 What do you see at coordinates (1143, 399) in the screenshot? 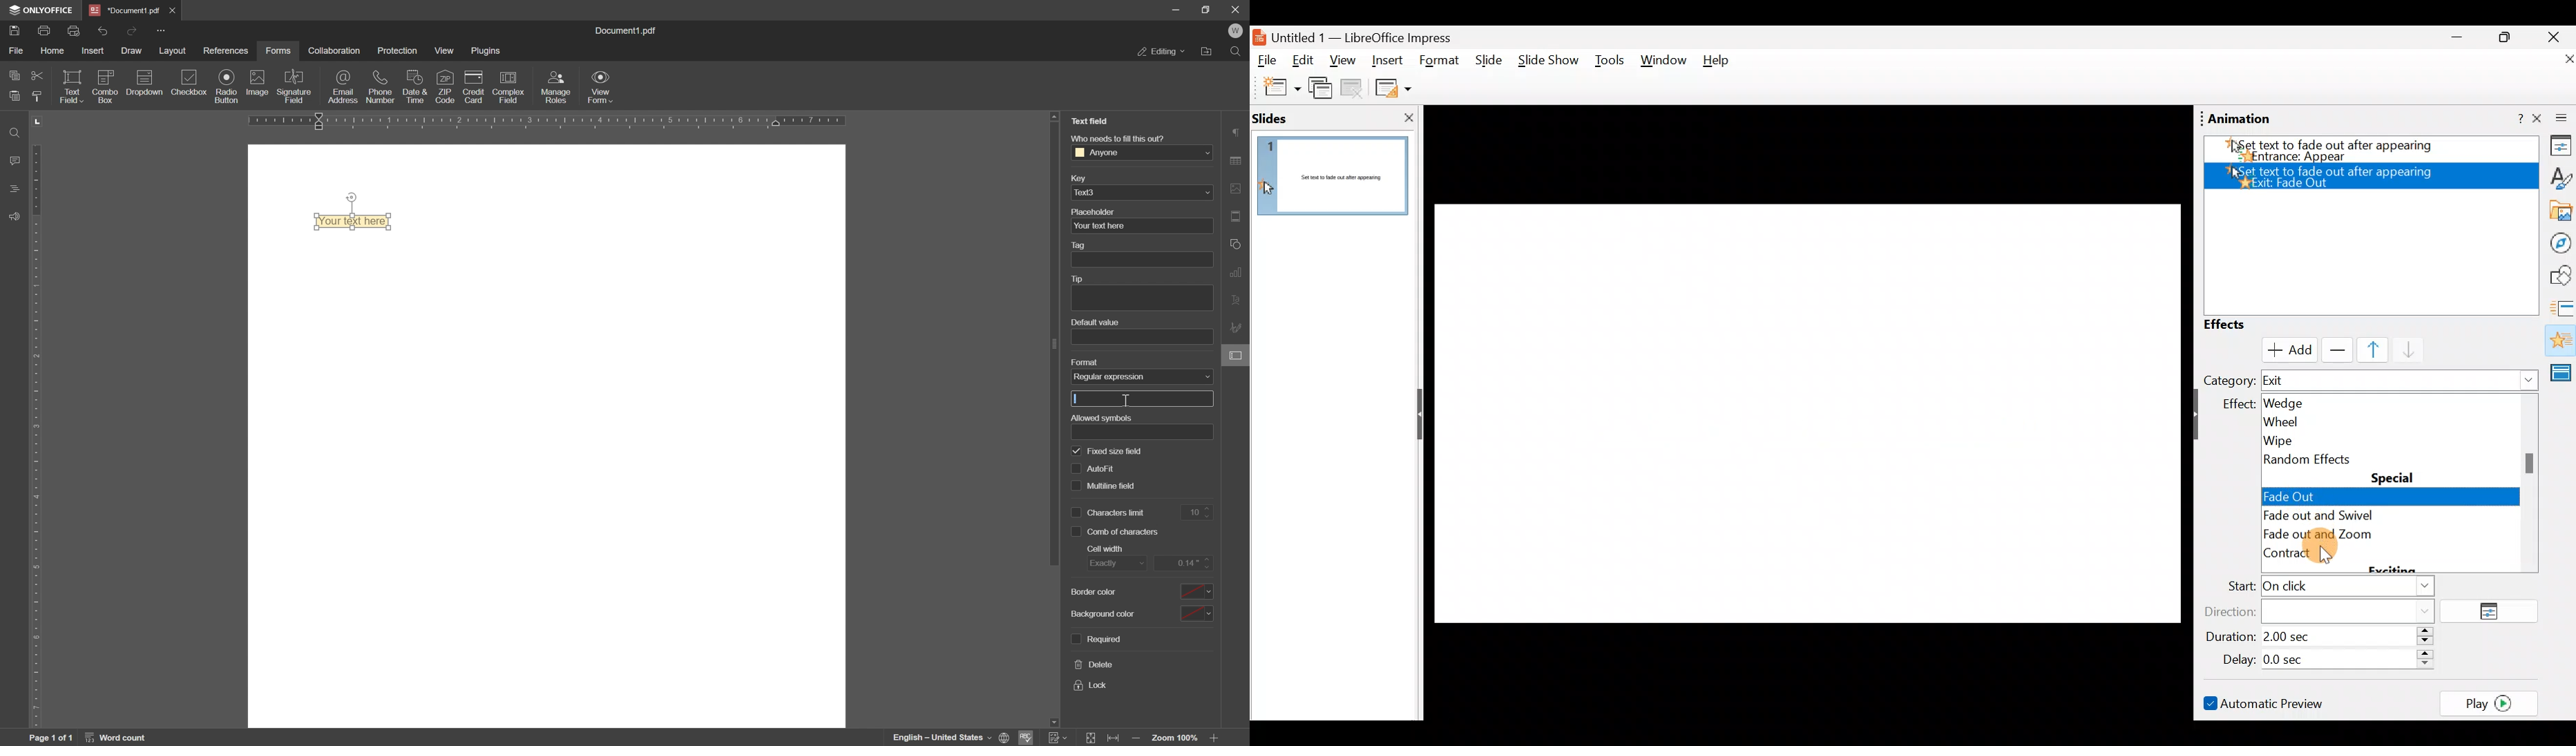
I see `textbox` at bounding box center [1143, 399].